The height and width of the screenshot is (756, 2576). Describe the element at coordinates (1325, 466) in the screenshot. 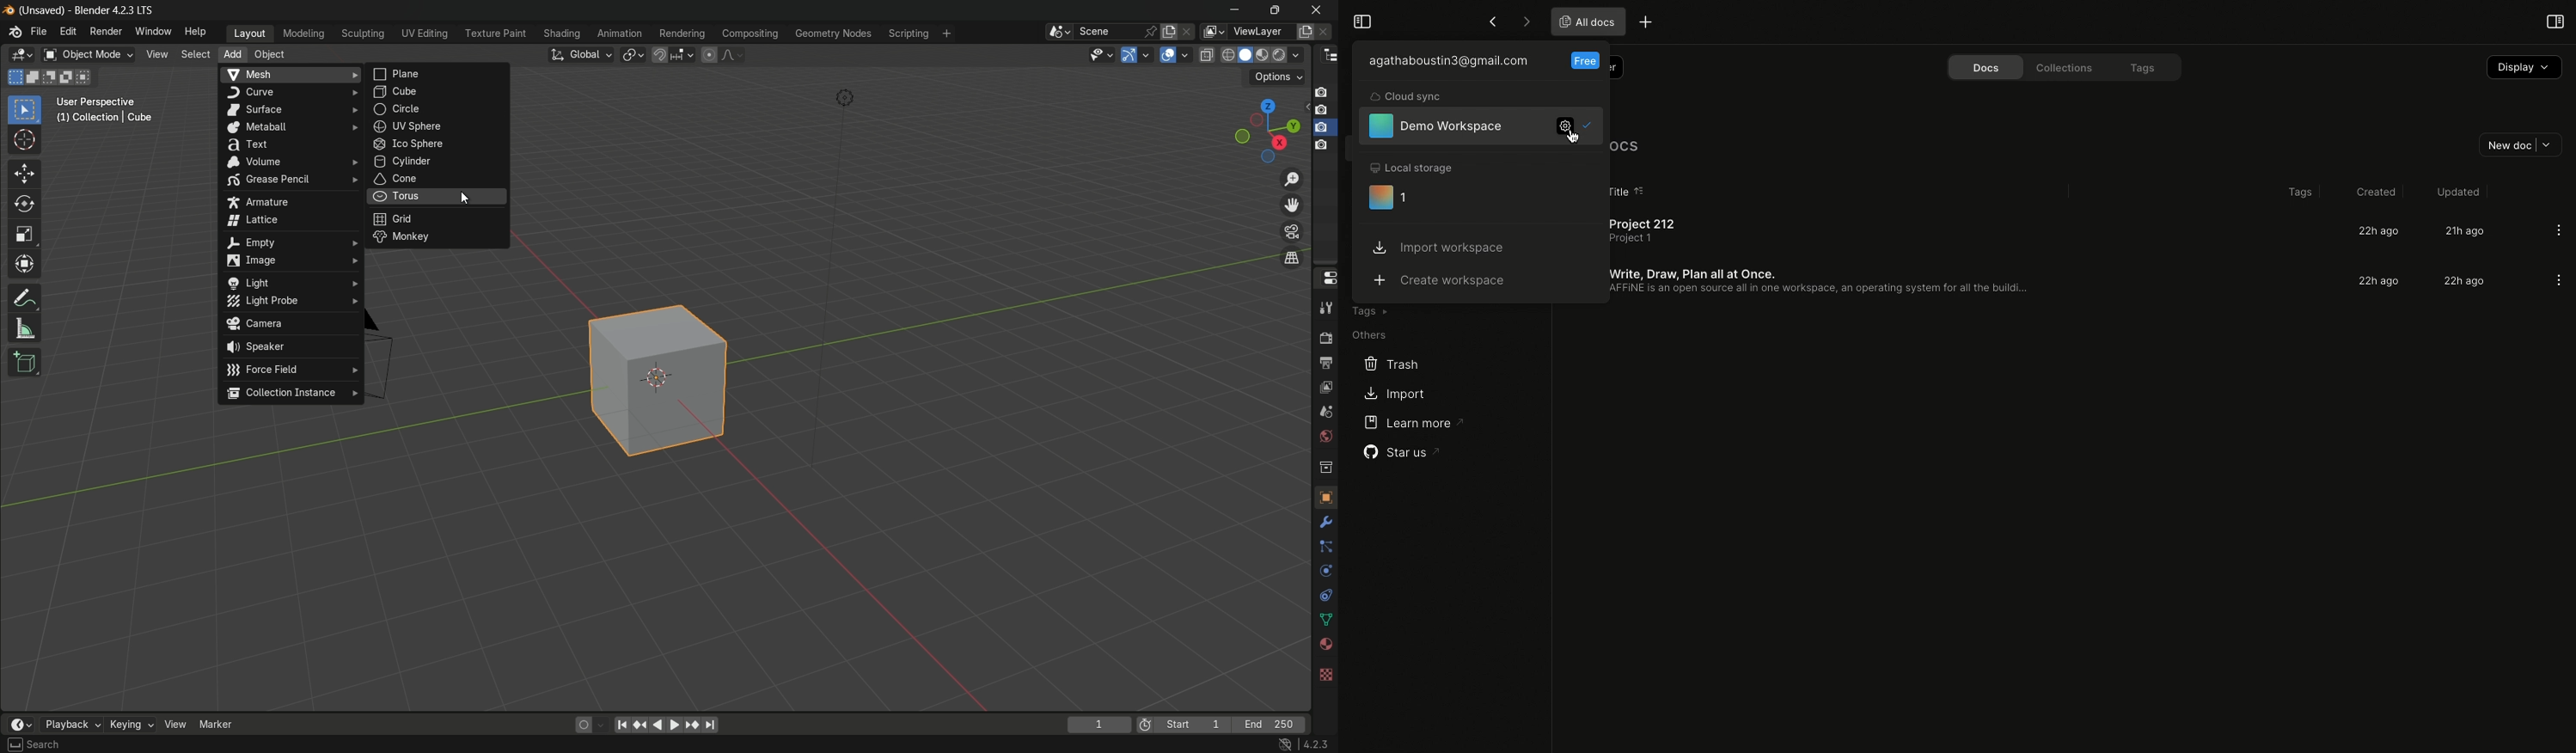

I see `collection` at that location.